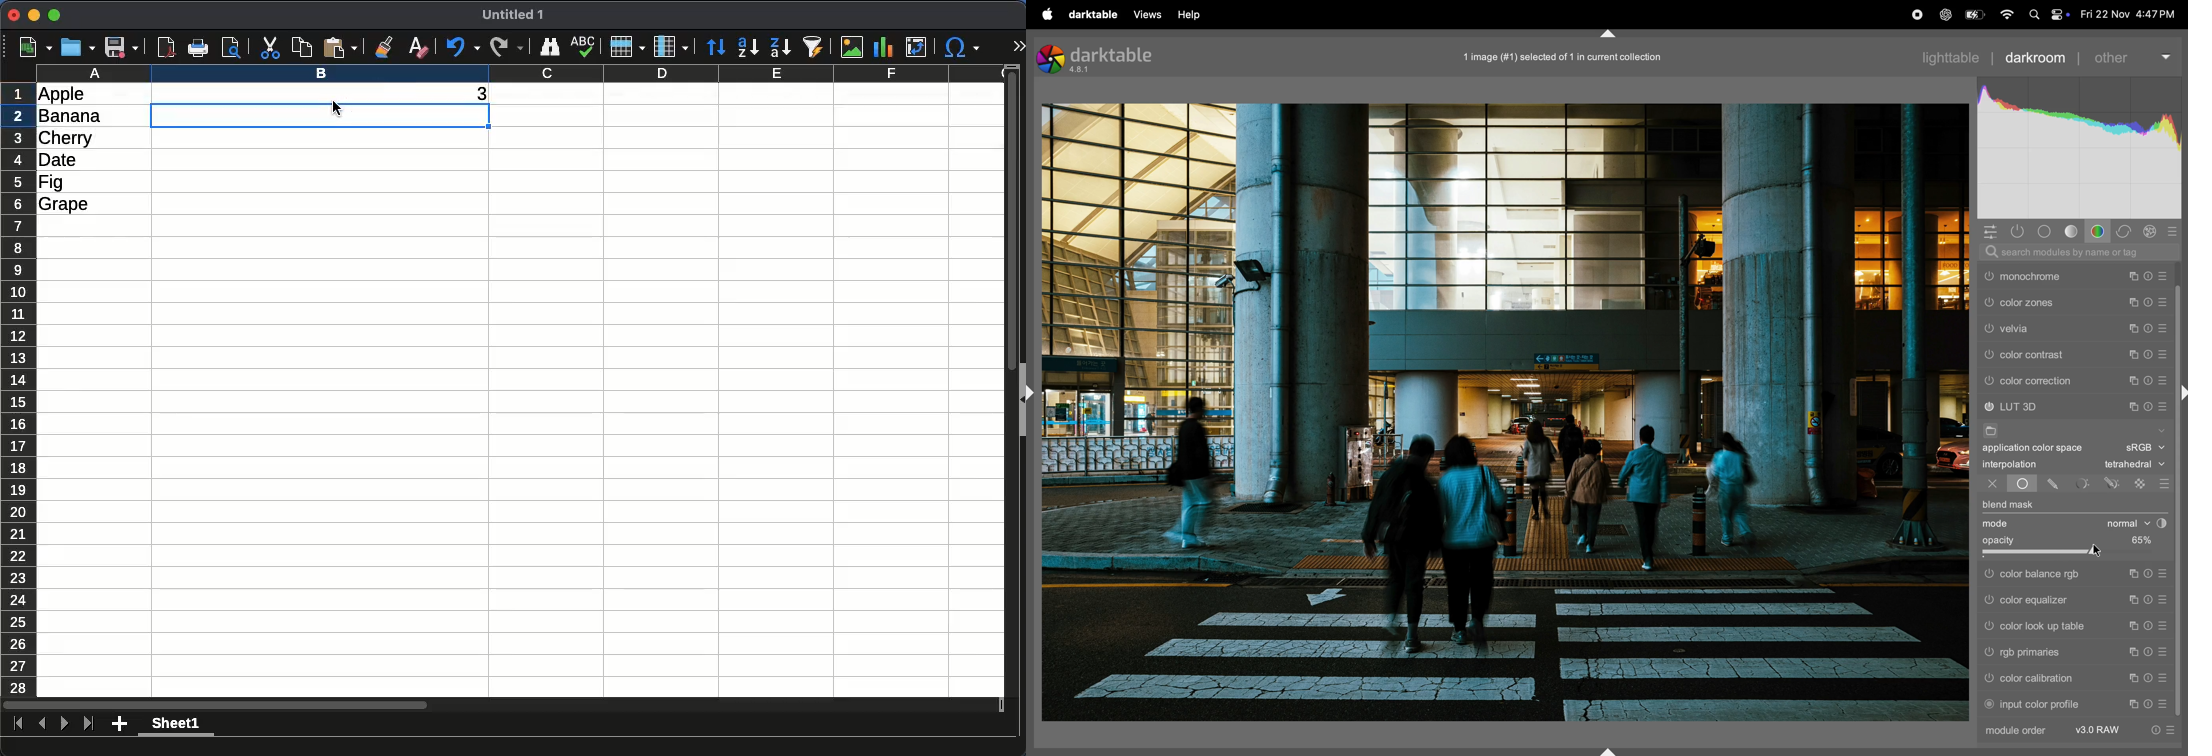  What do you see at coordinates (2057, 301) in the screenshot?
I see `monchrome` at bounding box center [2057, 301].